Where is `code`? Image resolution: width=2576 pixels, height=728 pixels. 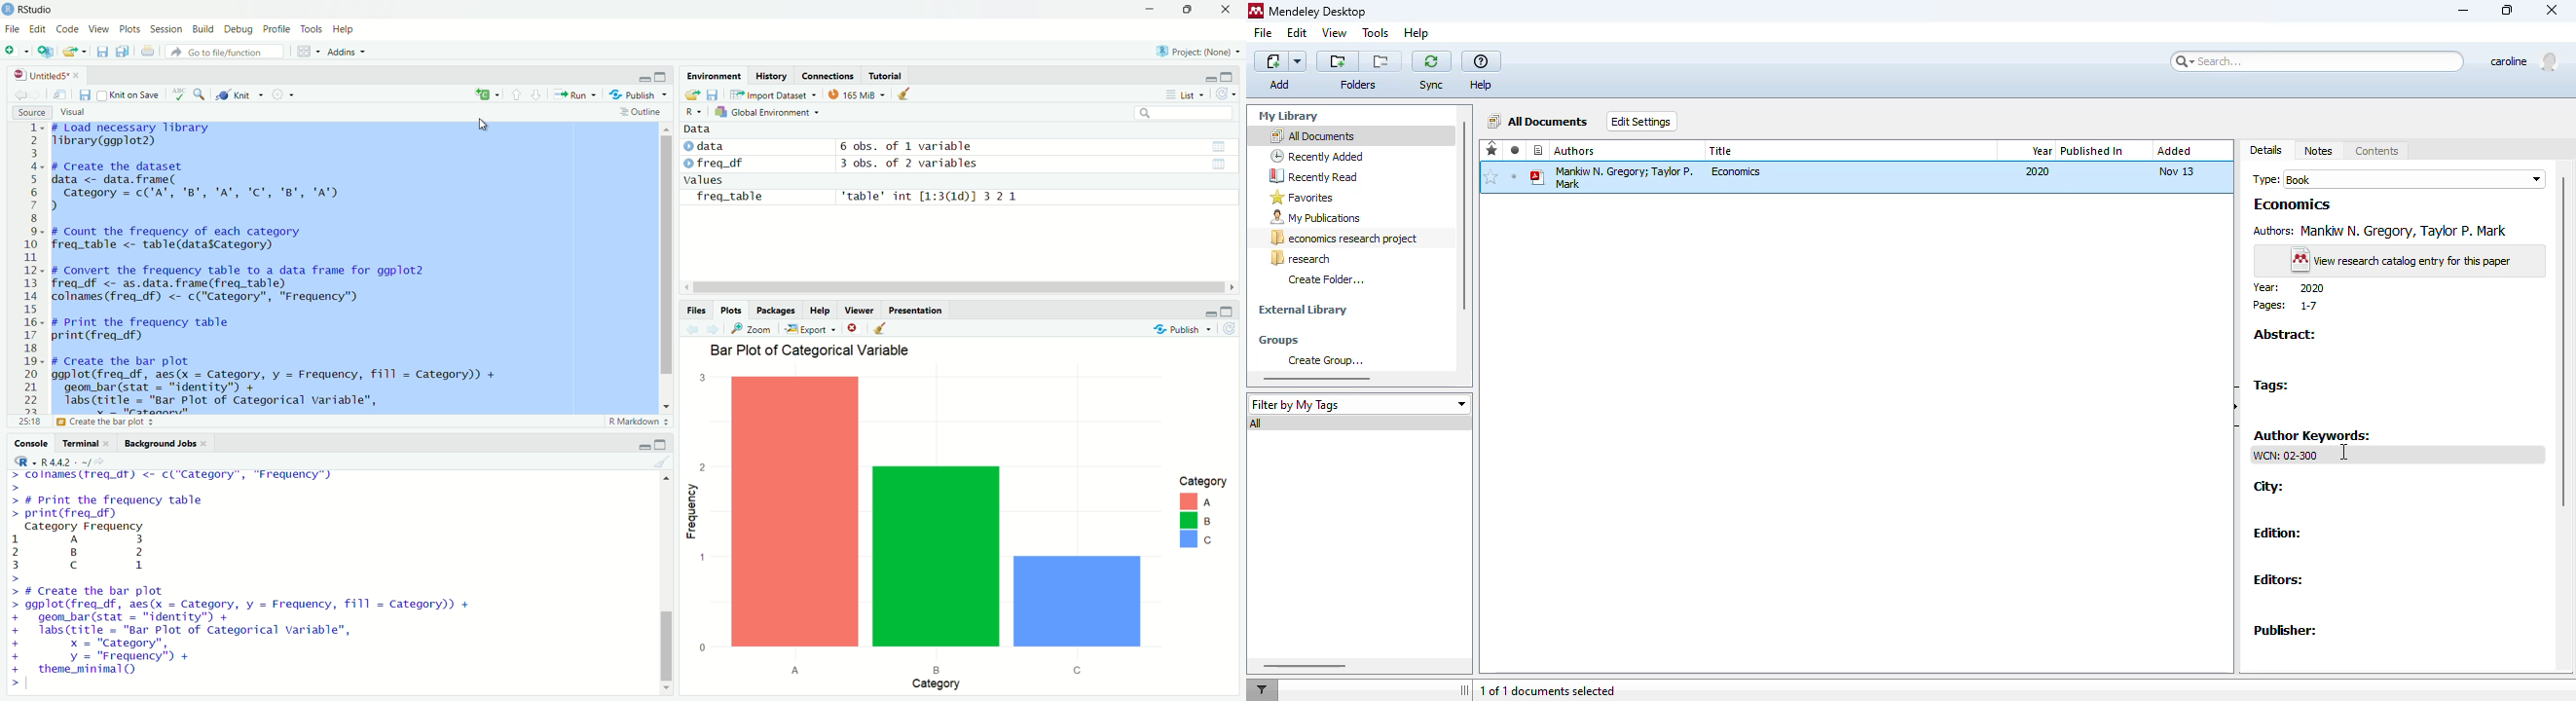 code is located at coordinates (67, 27).